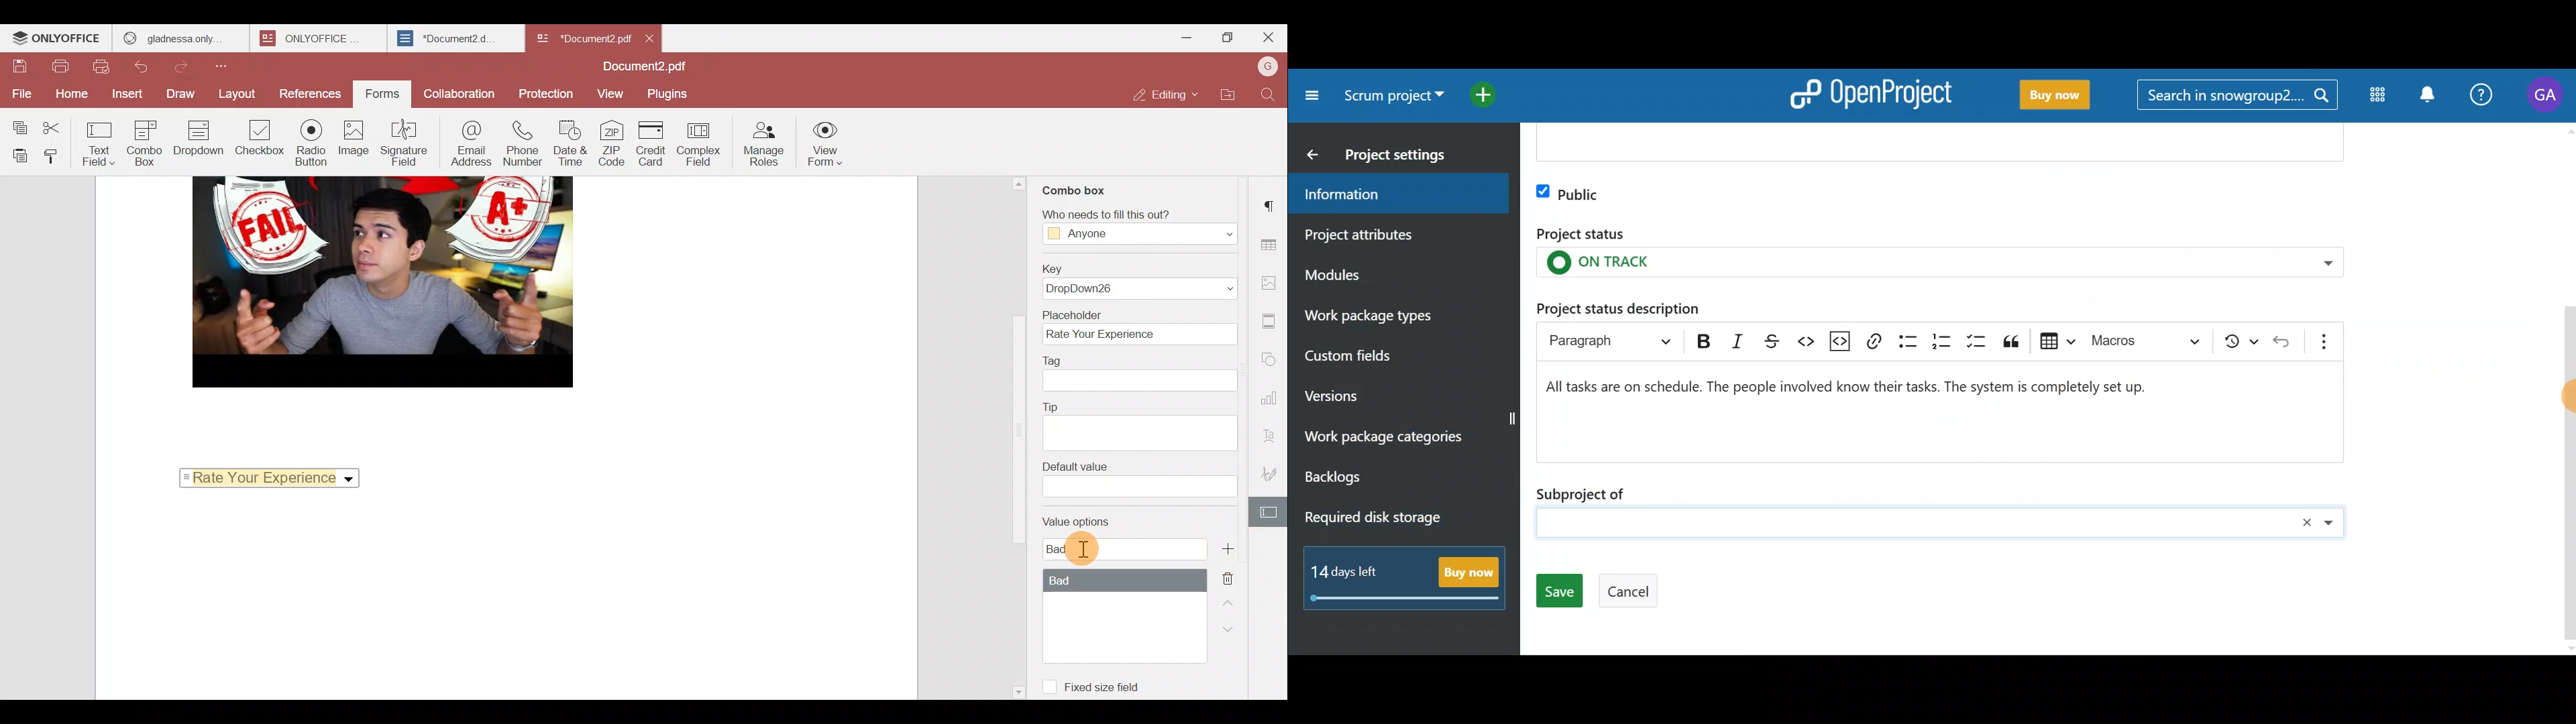 This screenshot has height=728, width=2576. I want to click on Header & footer settings, so click(1271, 322).